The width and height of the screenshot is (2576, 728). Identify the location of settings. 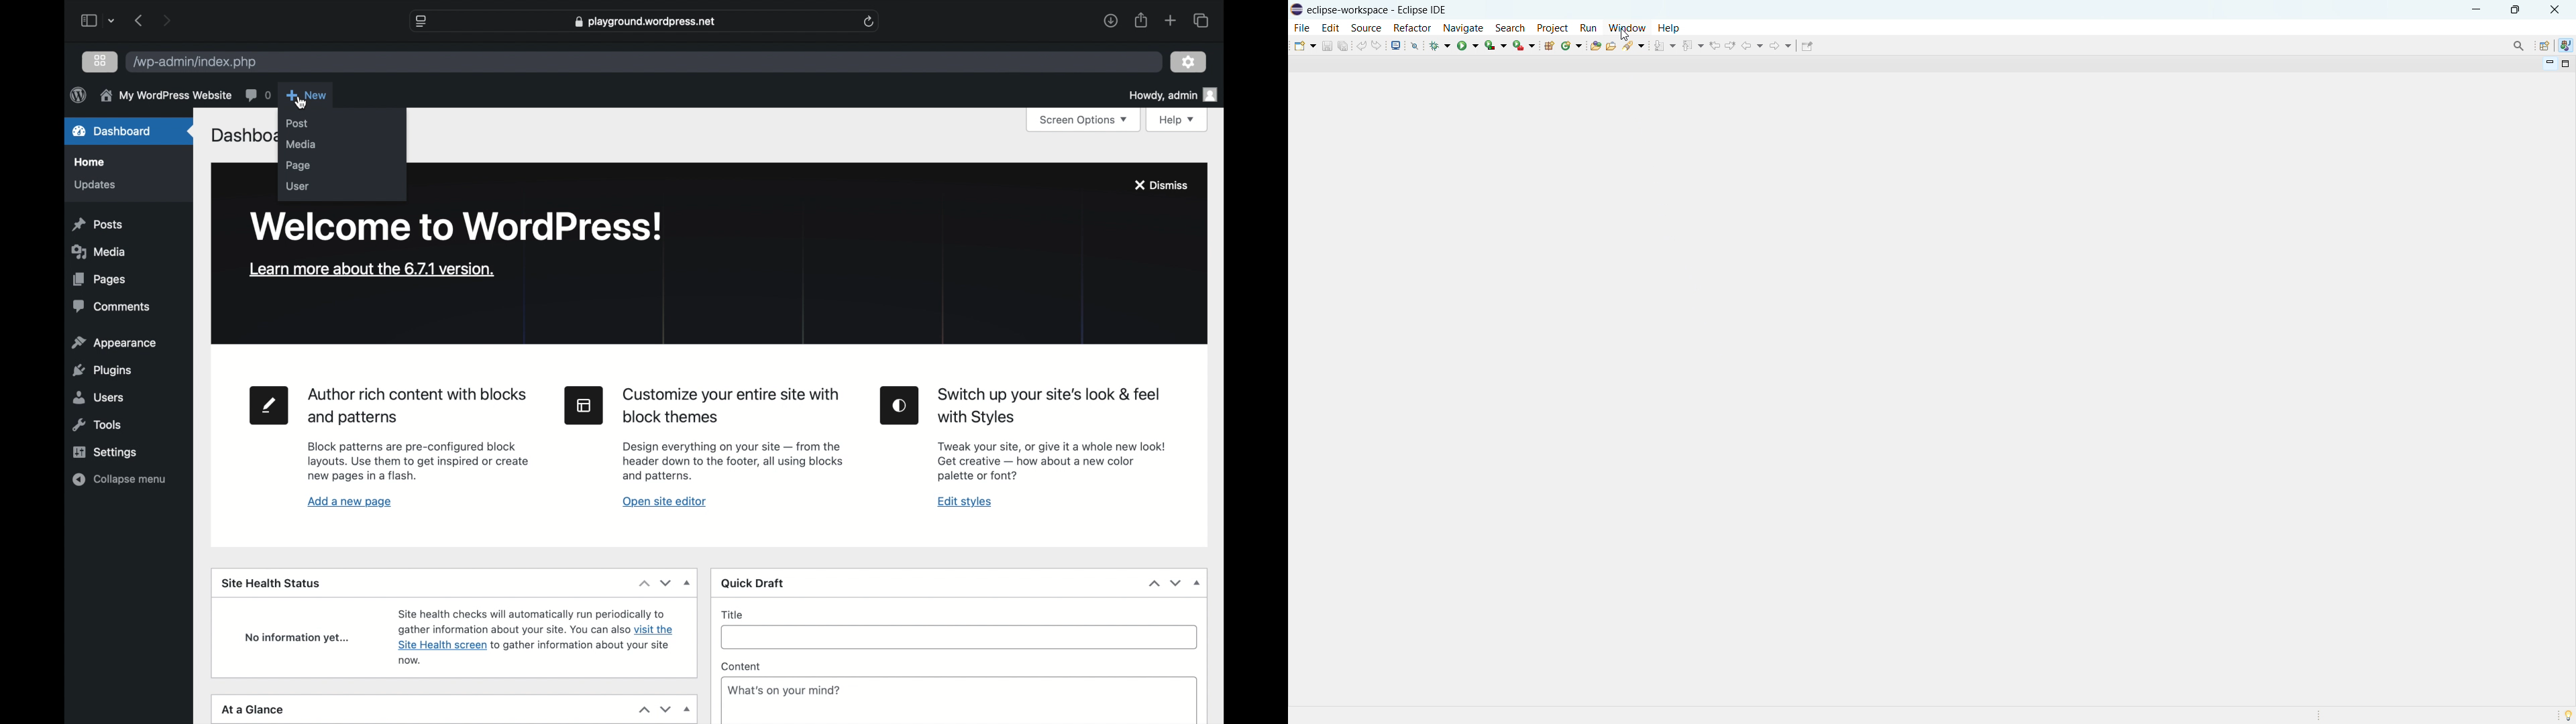
(1188, 62).